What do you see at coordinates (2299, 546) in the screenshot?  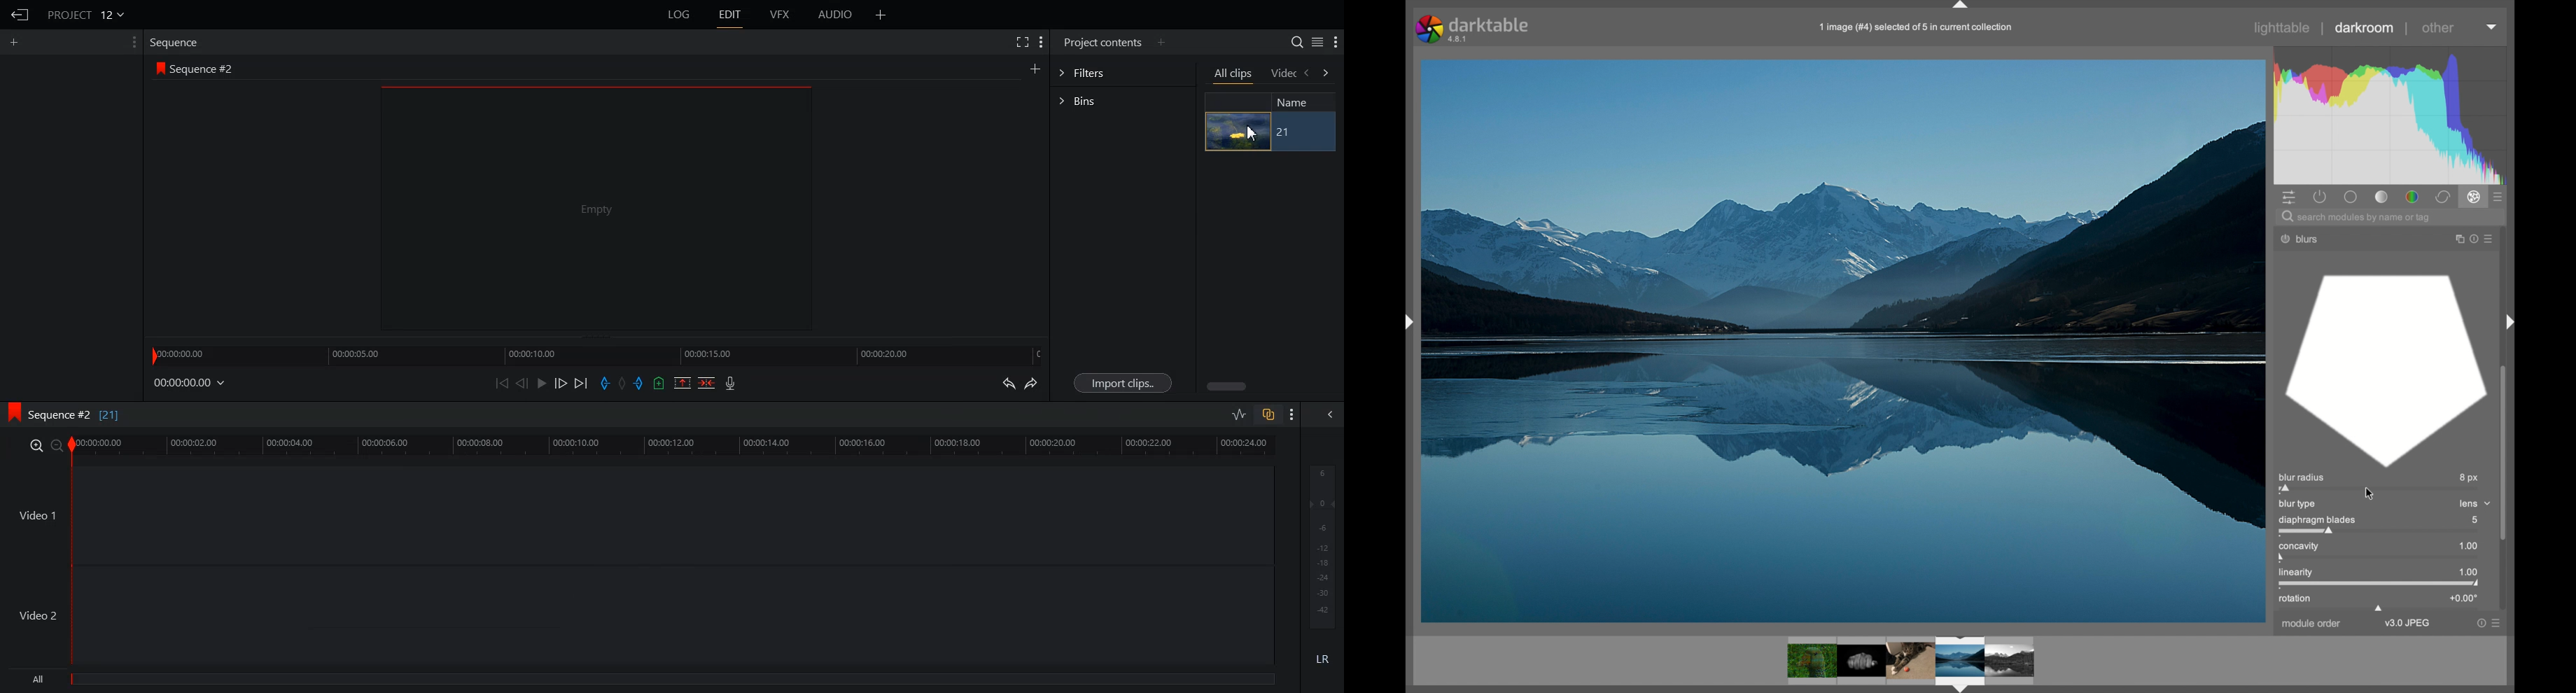 I see `concavity` at bounding box center [2299, 546].